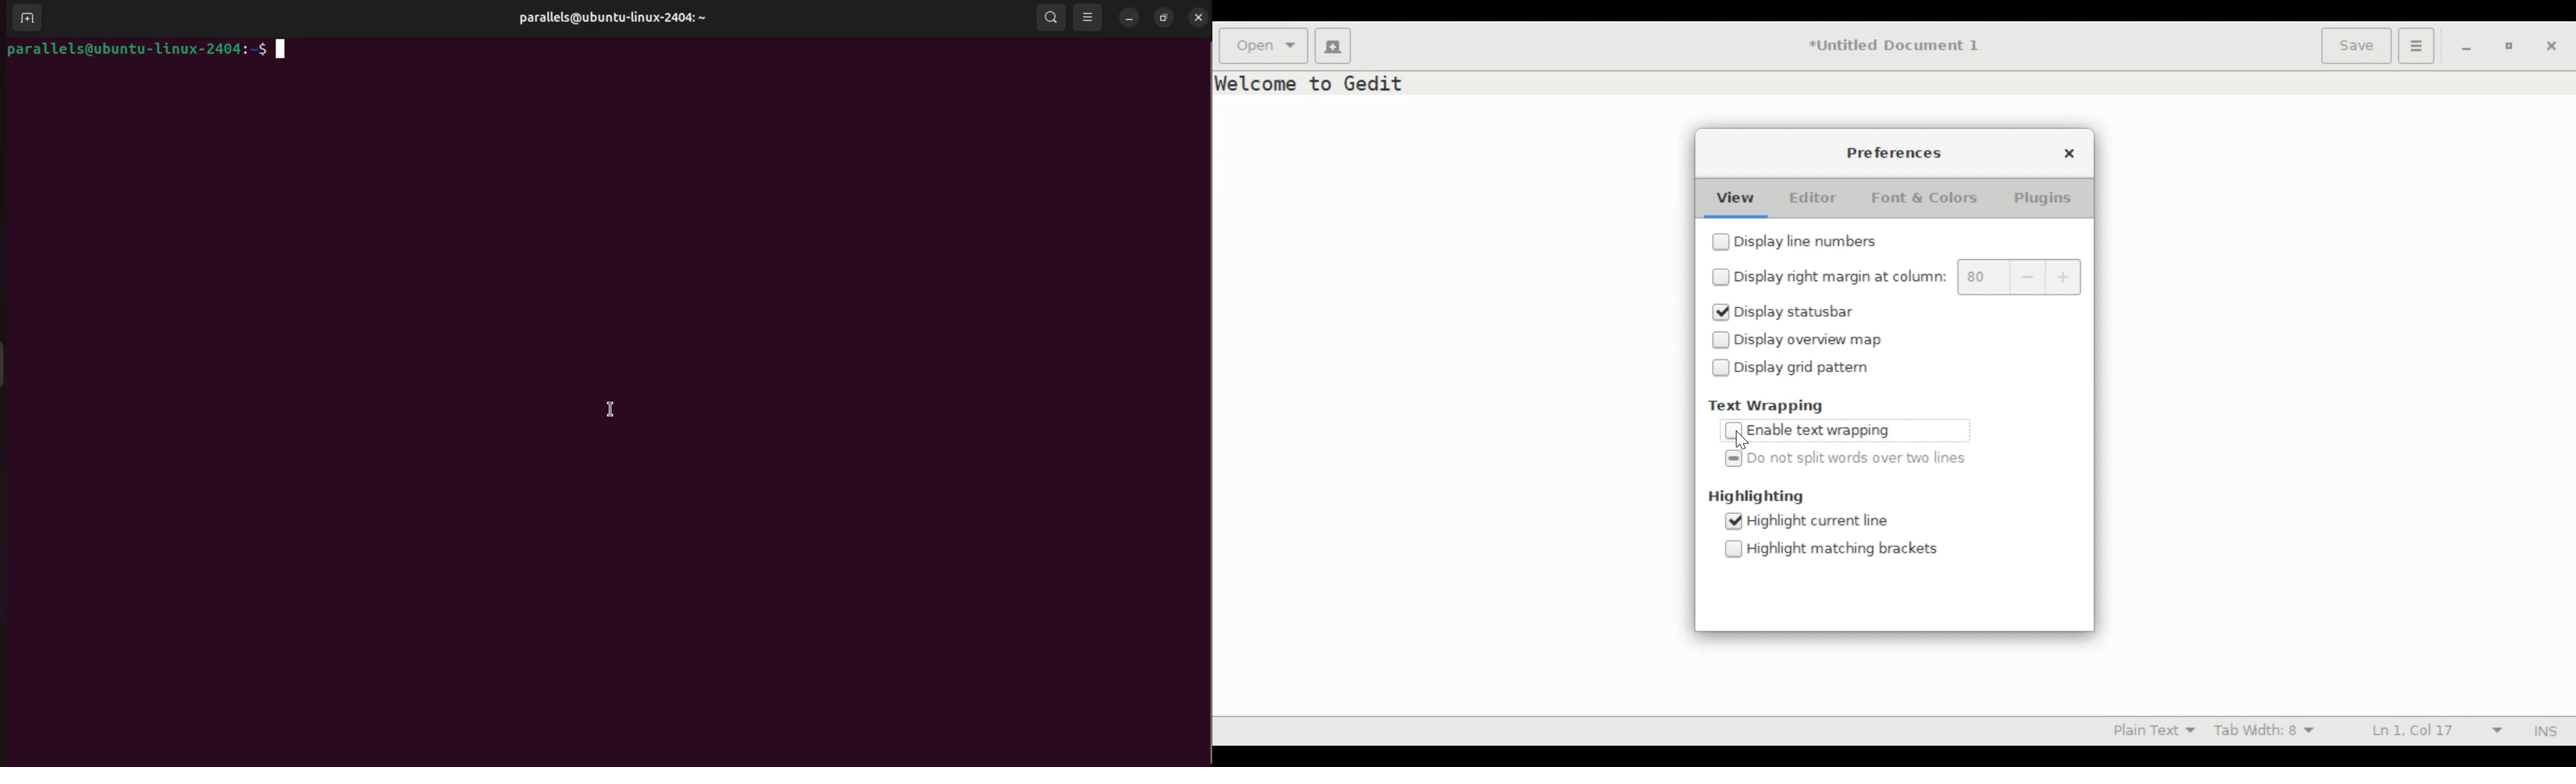 The width and height of the screenshot is (2576, 784). Describe the element at coordinates (2467, 48) in the screenshot. I see `minimize` at that location.